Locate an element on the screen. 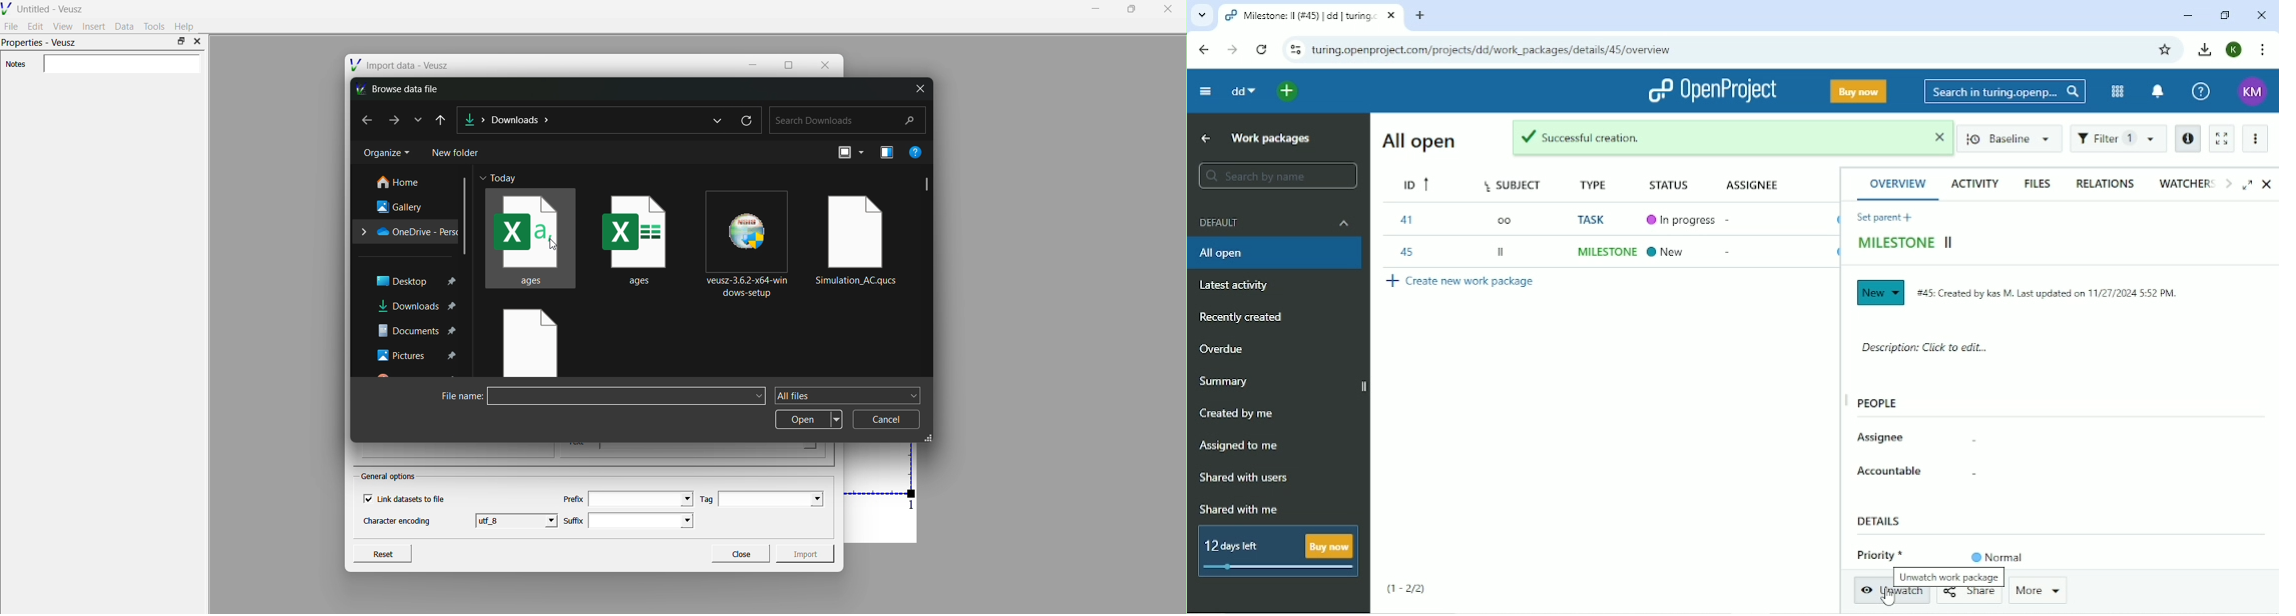 This screenshot has width=2296, height=616. Overview is located at coordinates (1900, 182).